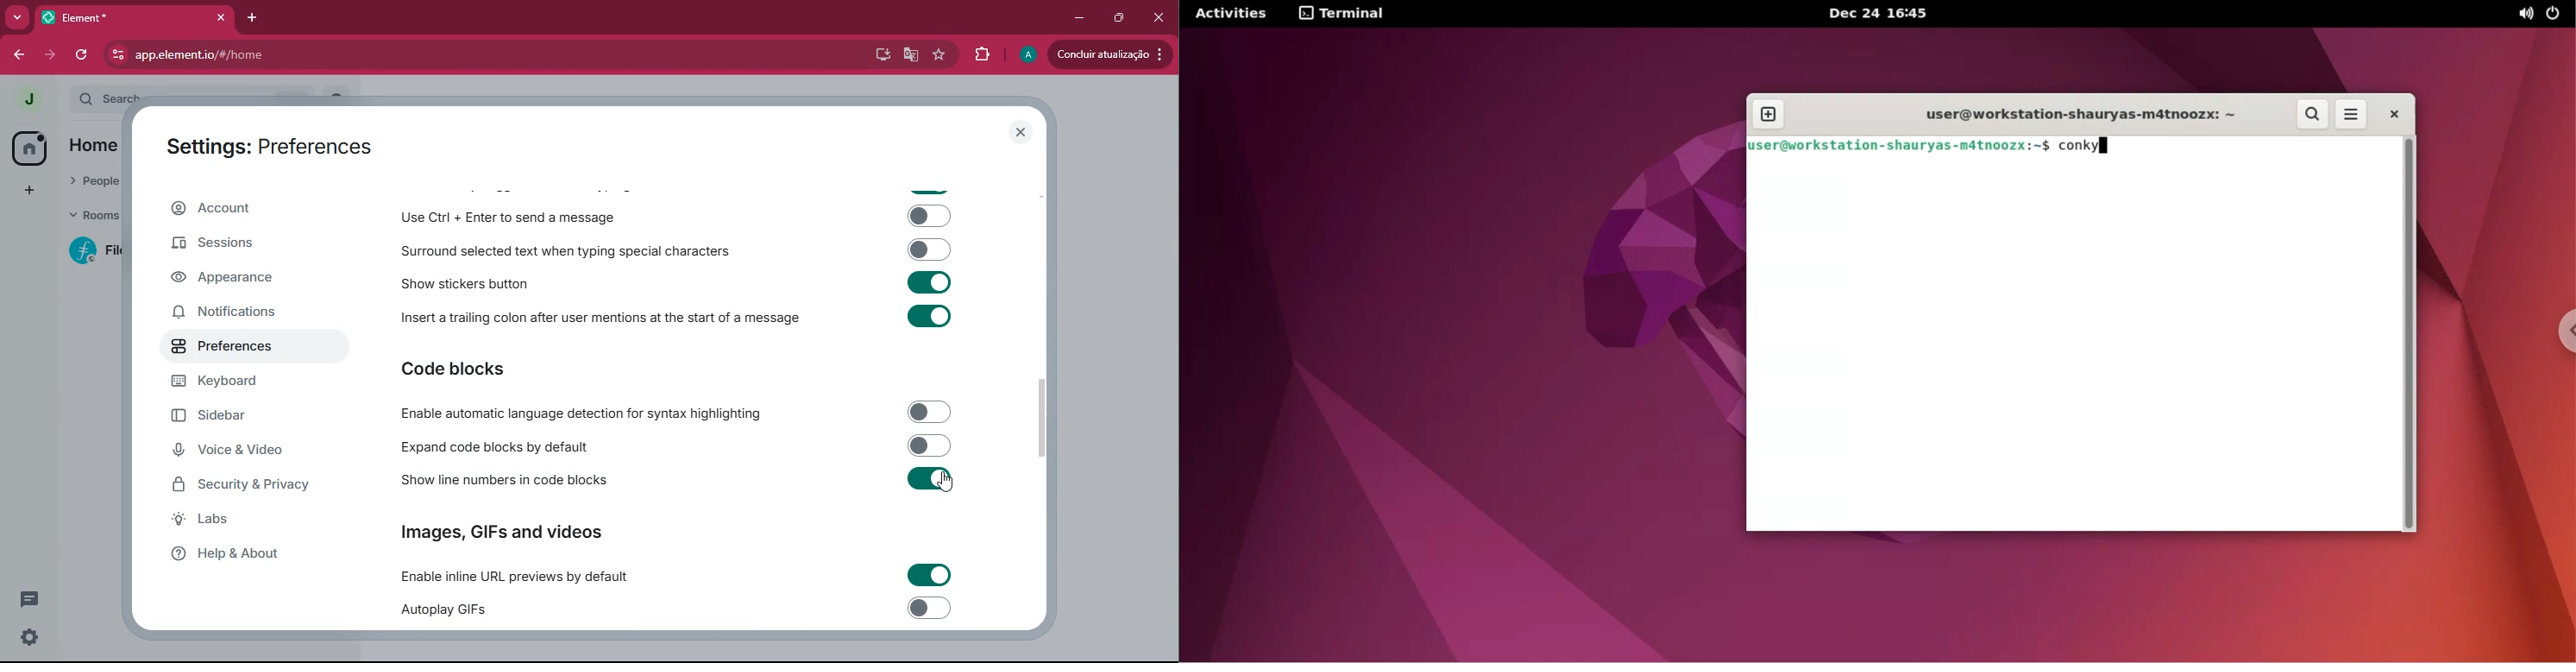 This screenshot has width=2576, height=672. Describe the element at coordinates (29, 598) in the screenshot. I see `comments` at that location.